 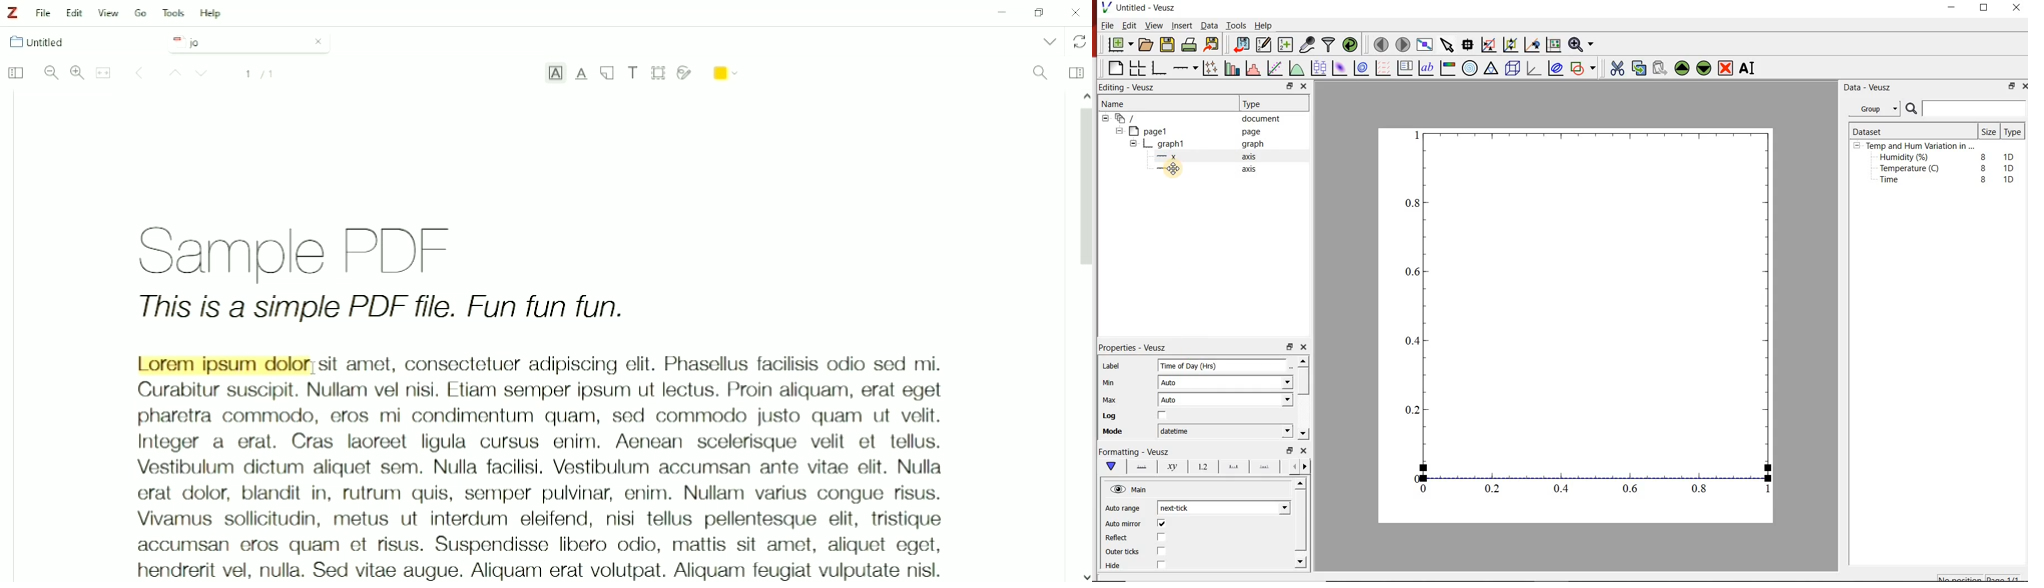 What do you see at coordinates (1112, 467) in the screenshot?
I see `main formatting` at bounding box center [1112, 467].